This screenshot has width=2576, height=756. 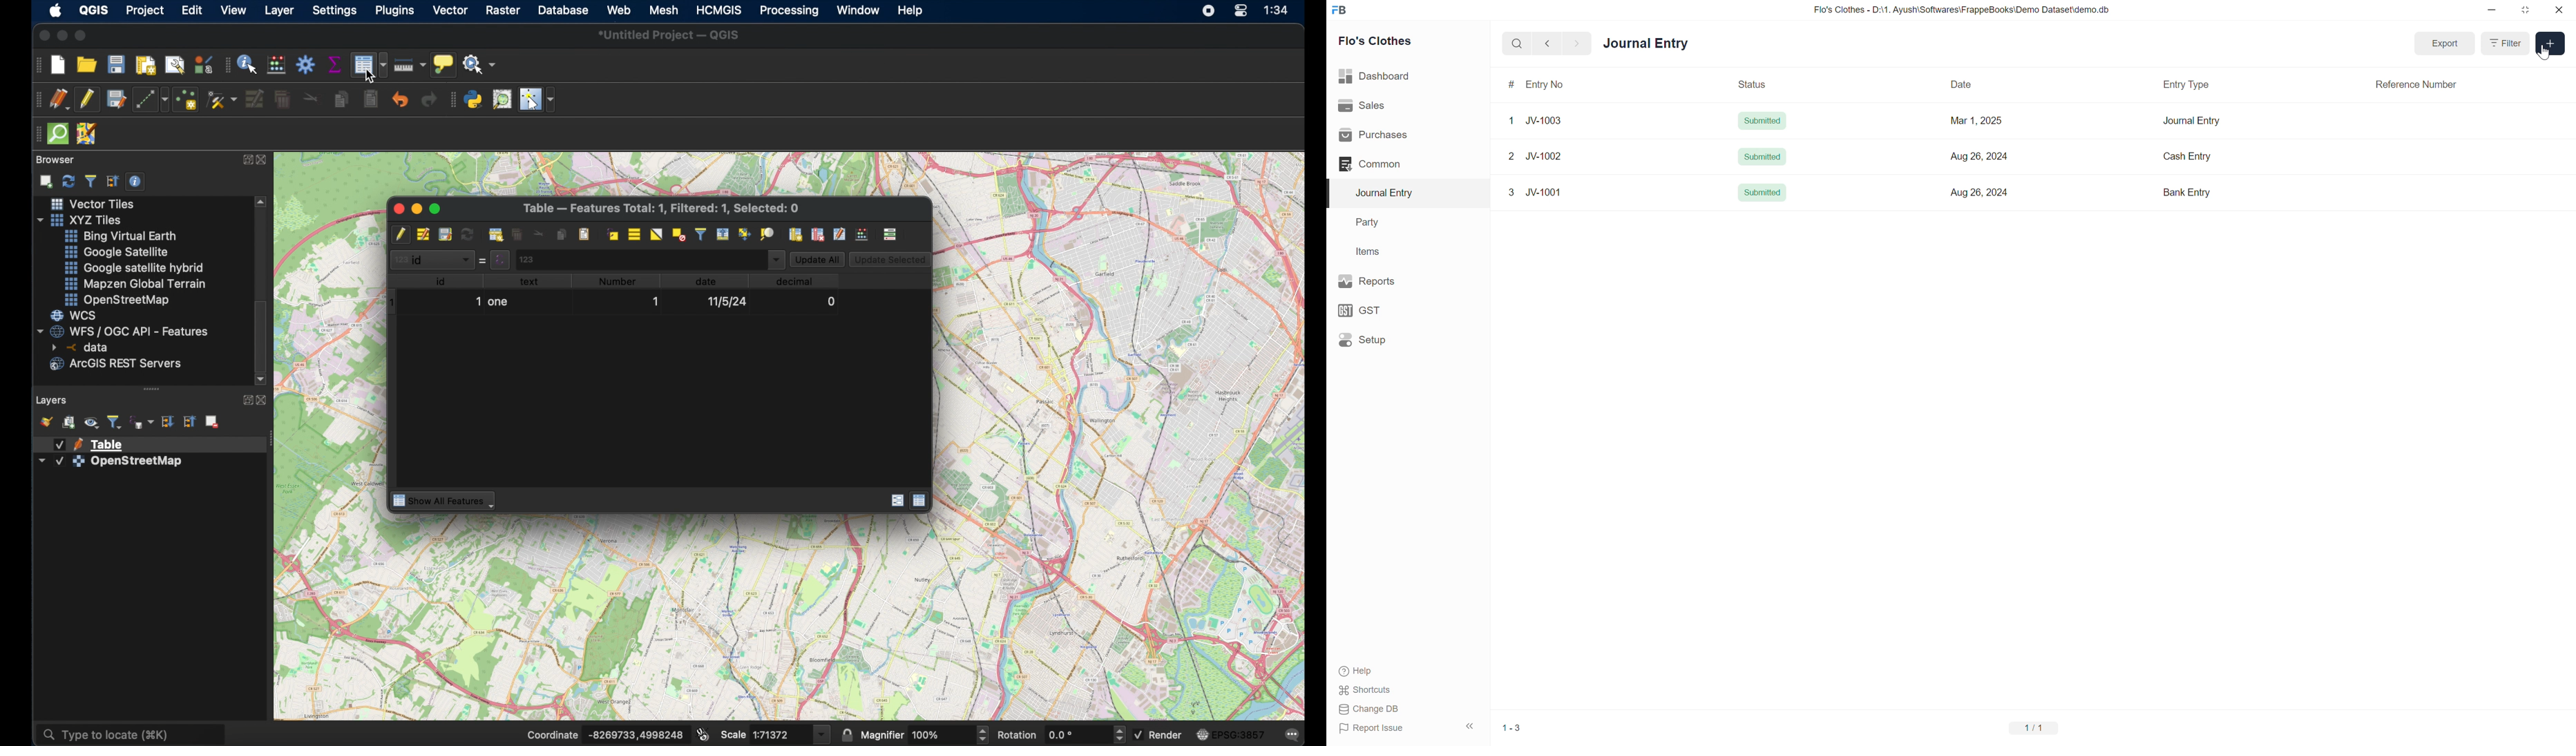 What do you see at coordinates (1367, 251) in the screenshot?
I see `Items` at bounding box center [1367, 251].